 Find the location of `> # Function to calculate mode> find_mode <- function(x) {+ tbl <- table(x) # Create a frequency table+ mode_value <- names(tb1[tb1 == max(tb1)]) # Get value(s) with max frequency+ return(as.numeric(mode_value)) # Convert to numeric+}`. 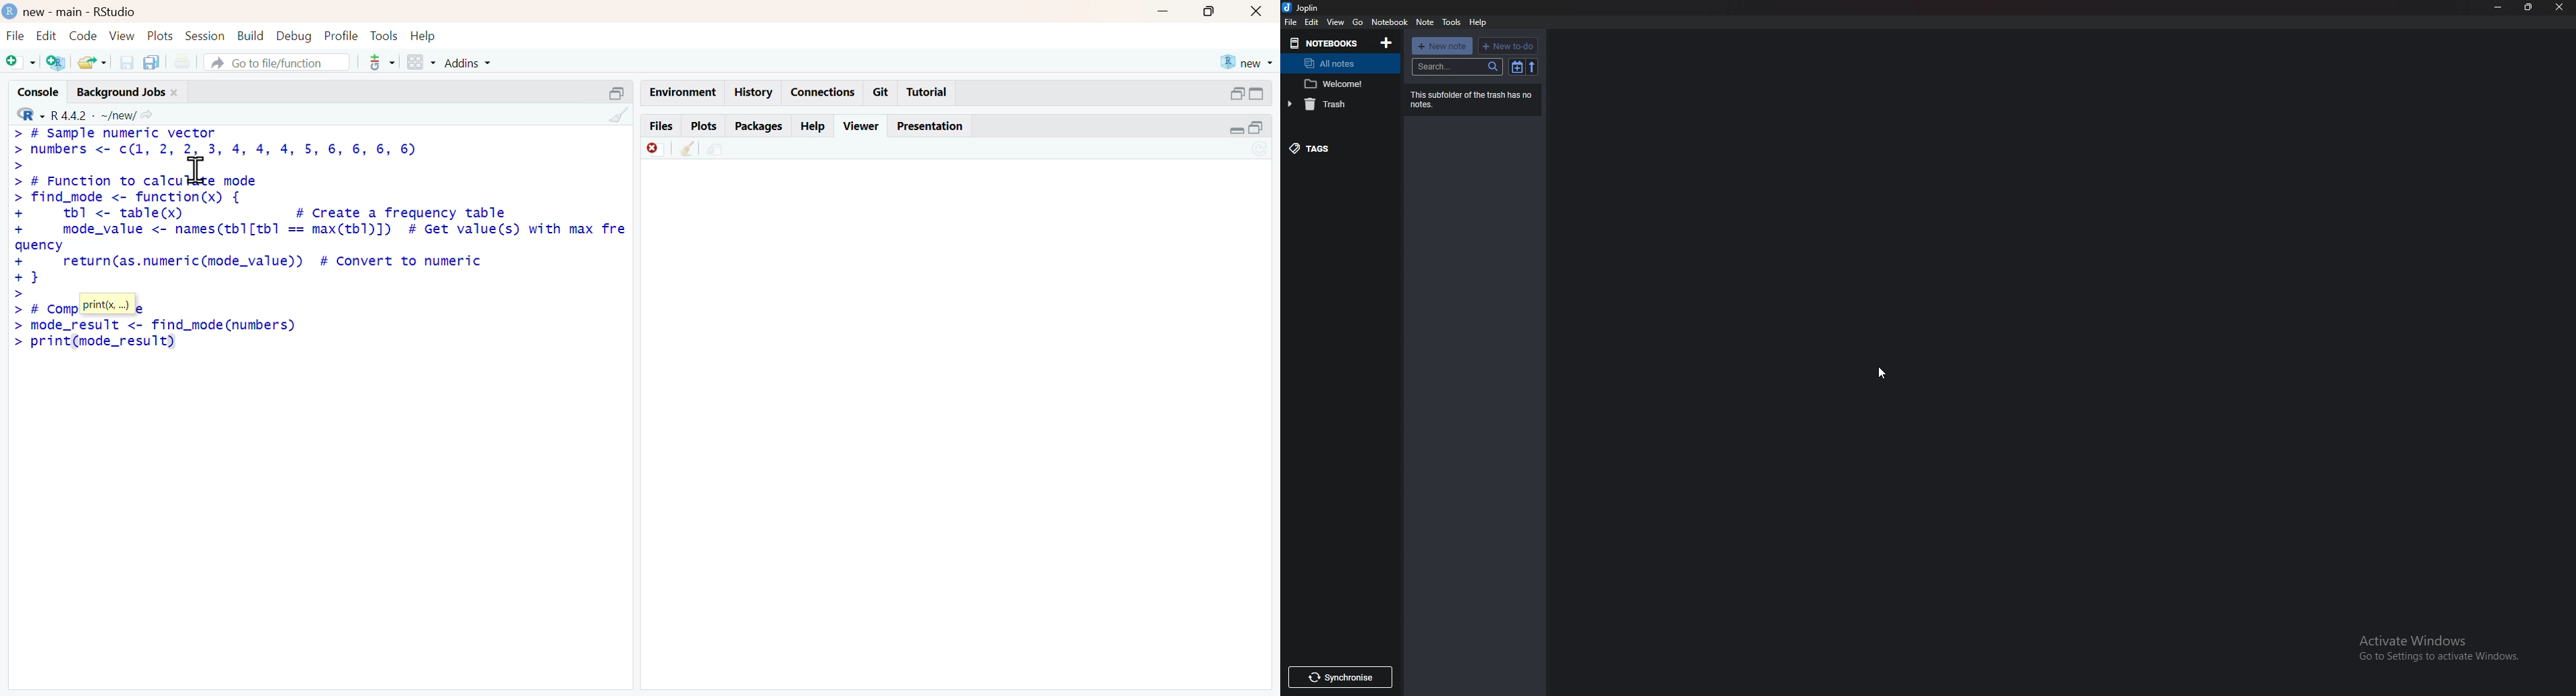

> # Function to calculate mode> find_mode <- function(x) {+ tbl <- table(x) # Create a frequency table+ mode_value <- names(tb1[tb1 == max(tb1)]) # Get value(s) with max frequency+ return(as.numeric(mode_value)) # Convert to numeric+} is located at coordinates (320, 230).